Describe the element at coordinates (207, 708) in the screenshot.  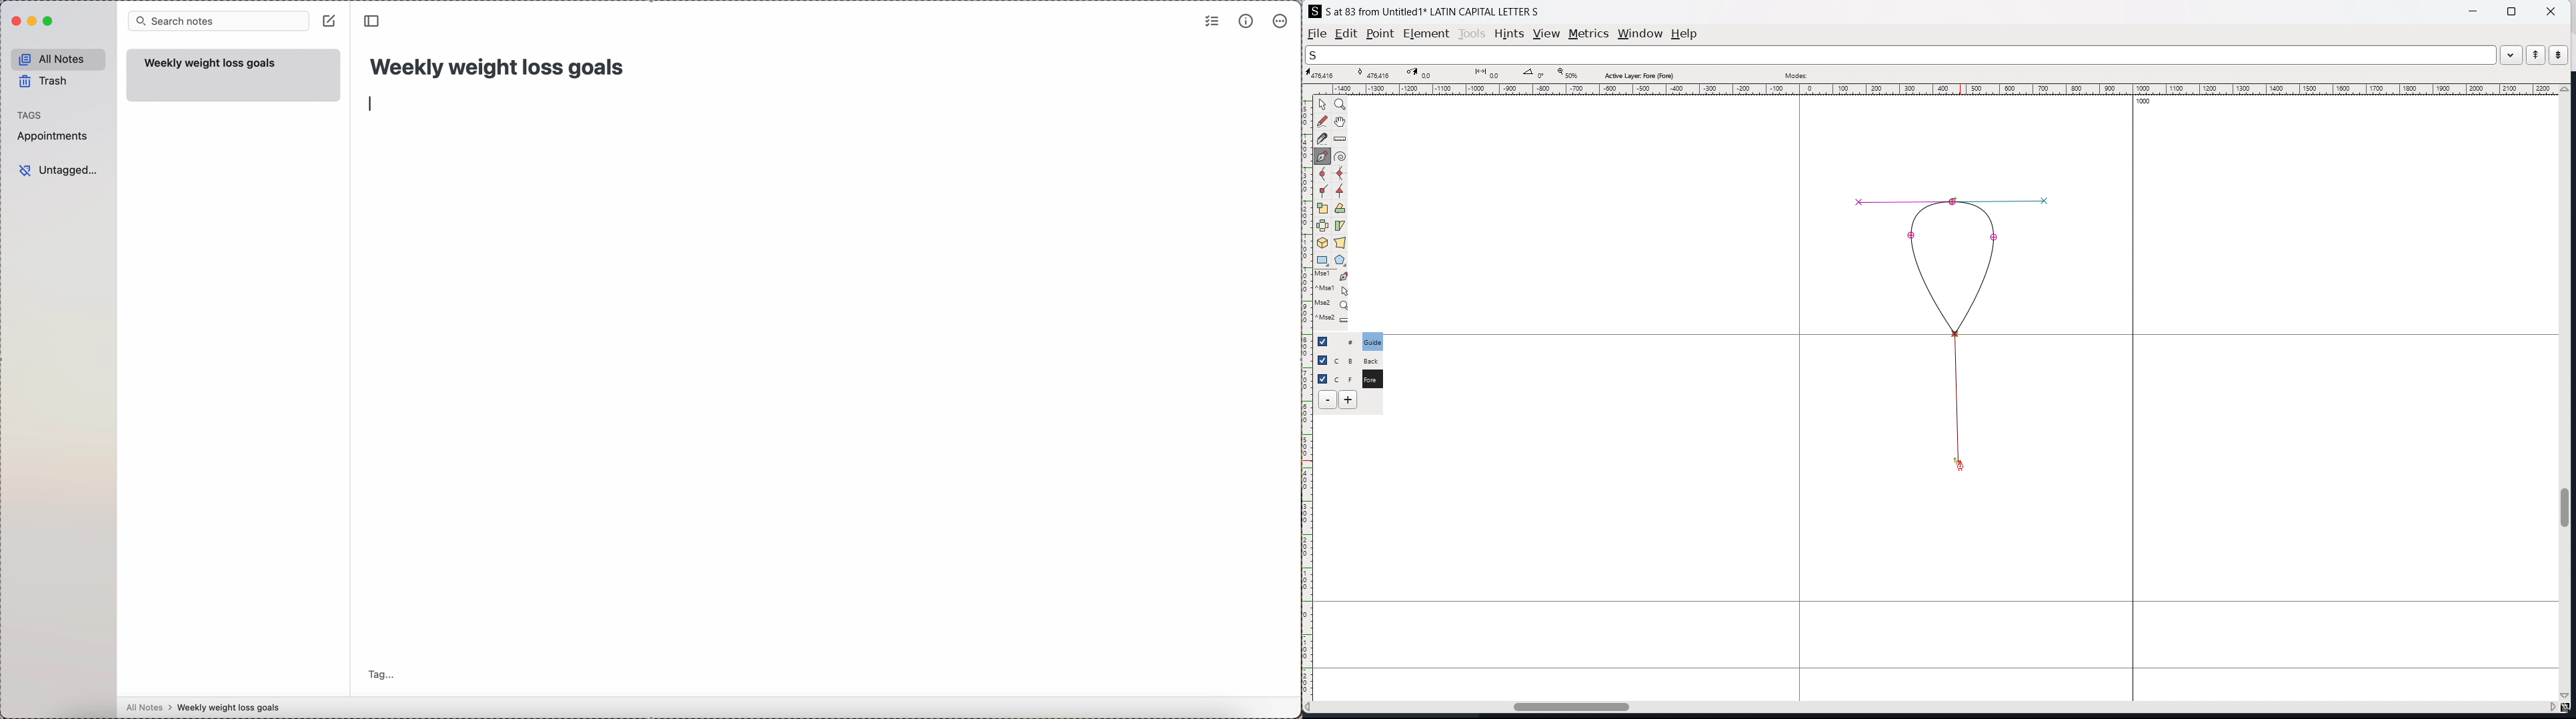
I see `all notes > weekly weight loss goals` at that location.